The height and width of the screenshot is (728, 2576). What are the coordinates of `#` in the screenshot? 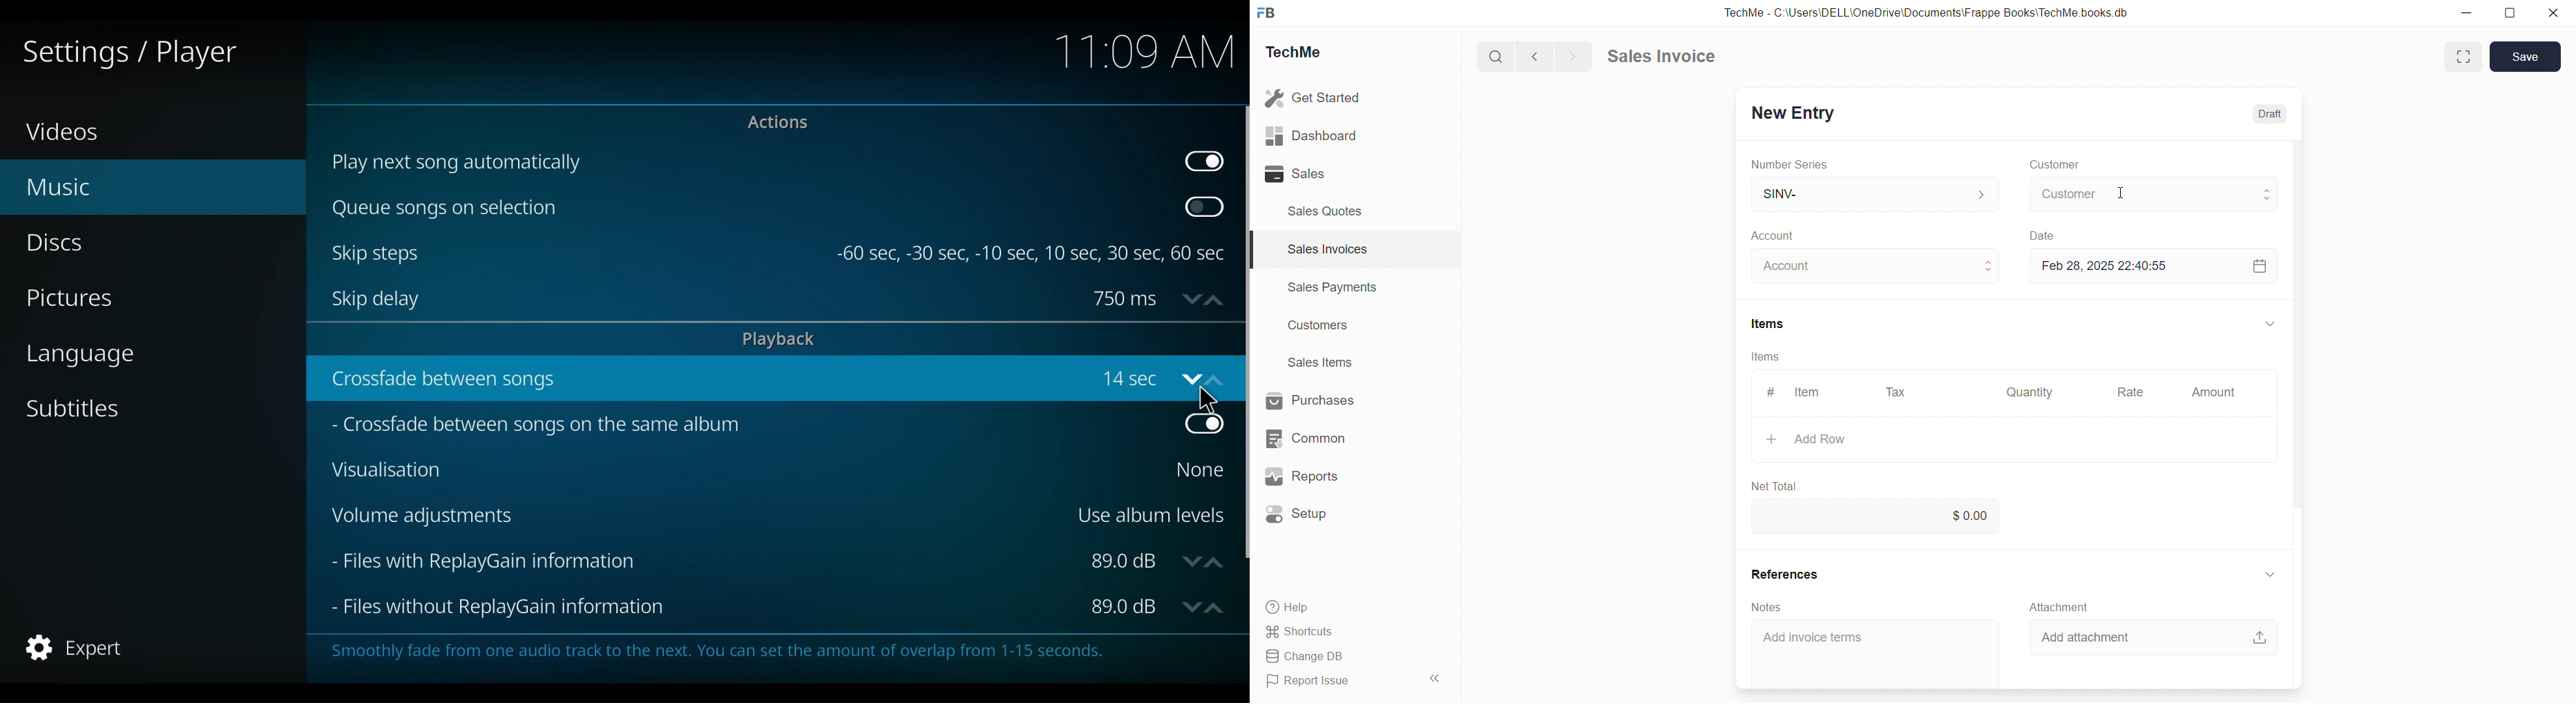 It's located at (1771, 392).